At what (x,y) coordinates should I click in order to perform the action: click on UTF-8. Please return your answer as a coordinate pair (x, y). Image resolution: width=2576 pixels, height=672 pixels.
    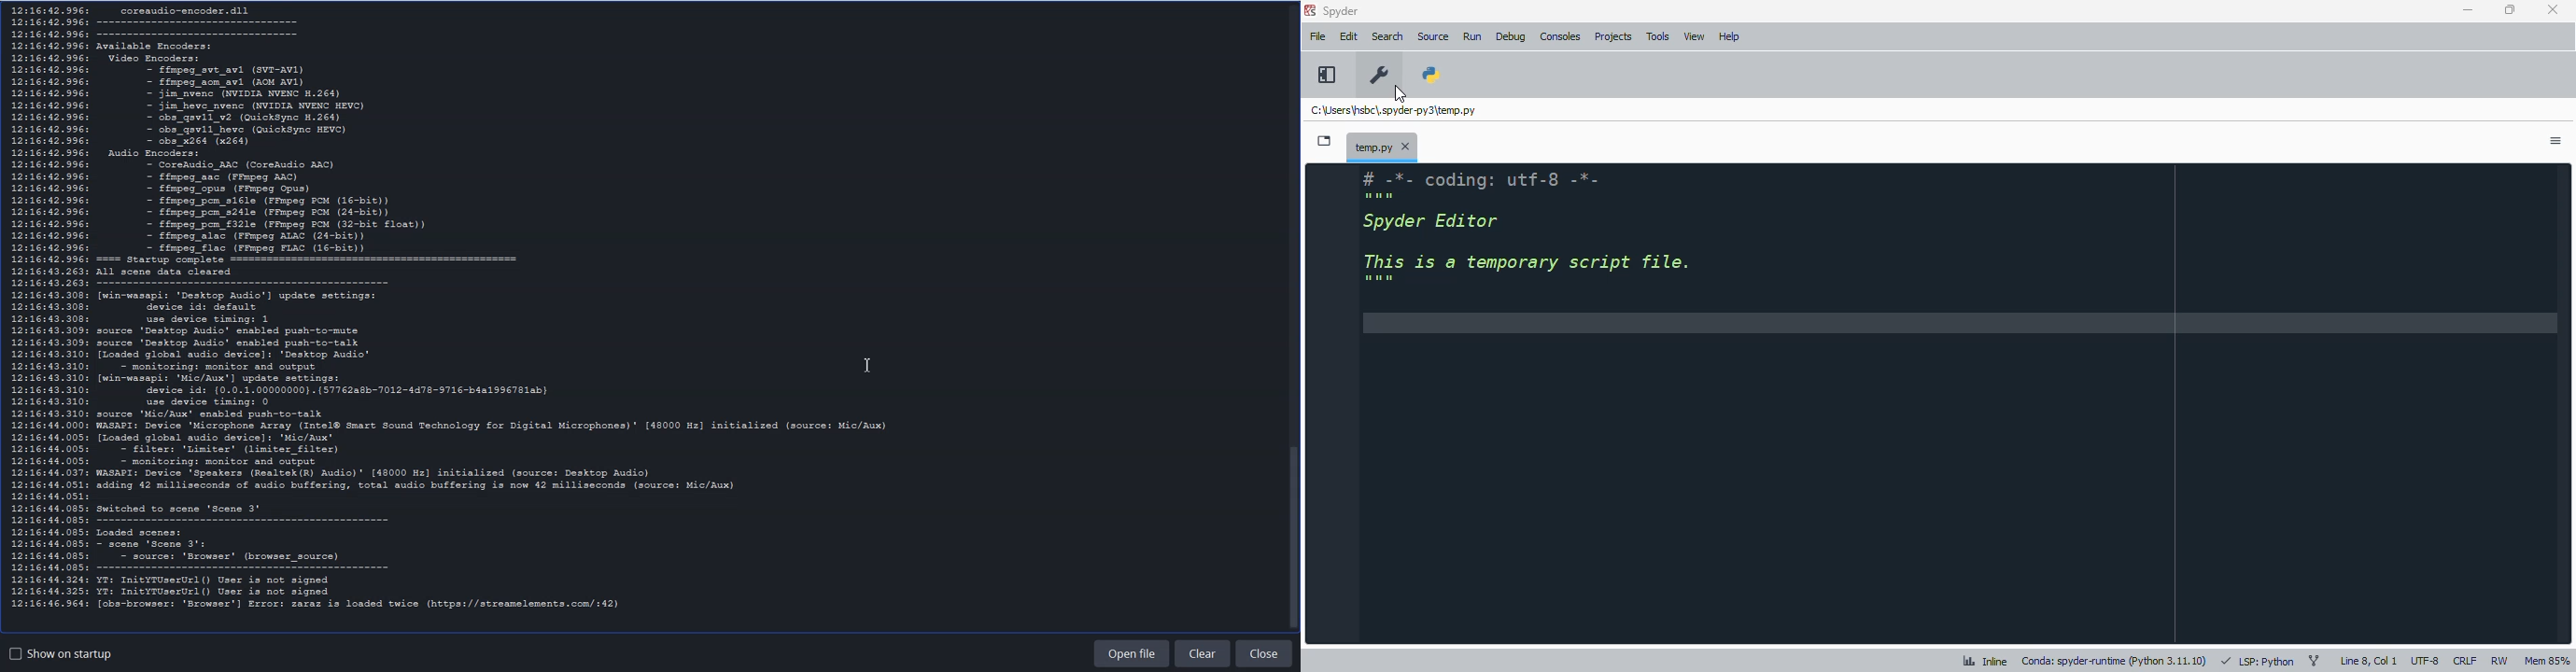
    Looking at the image, I should click on (2426, 661).